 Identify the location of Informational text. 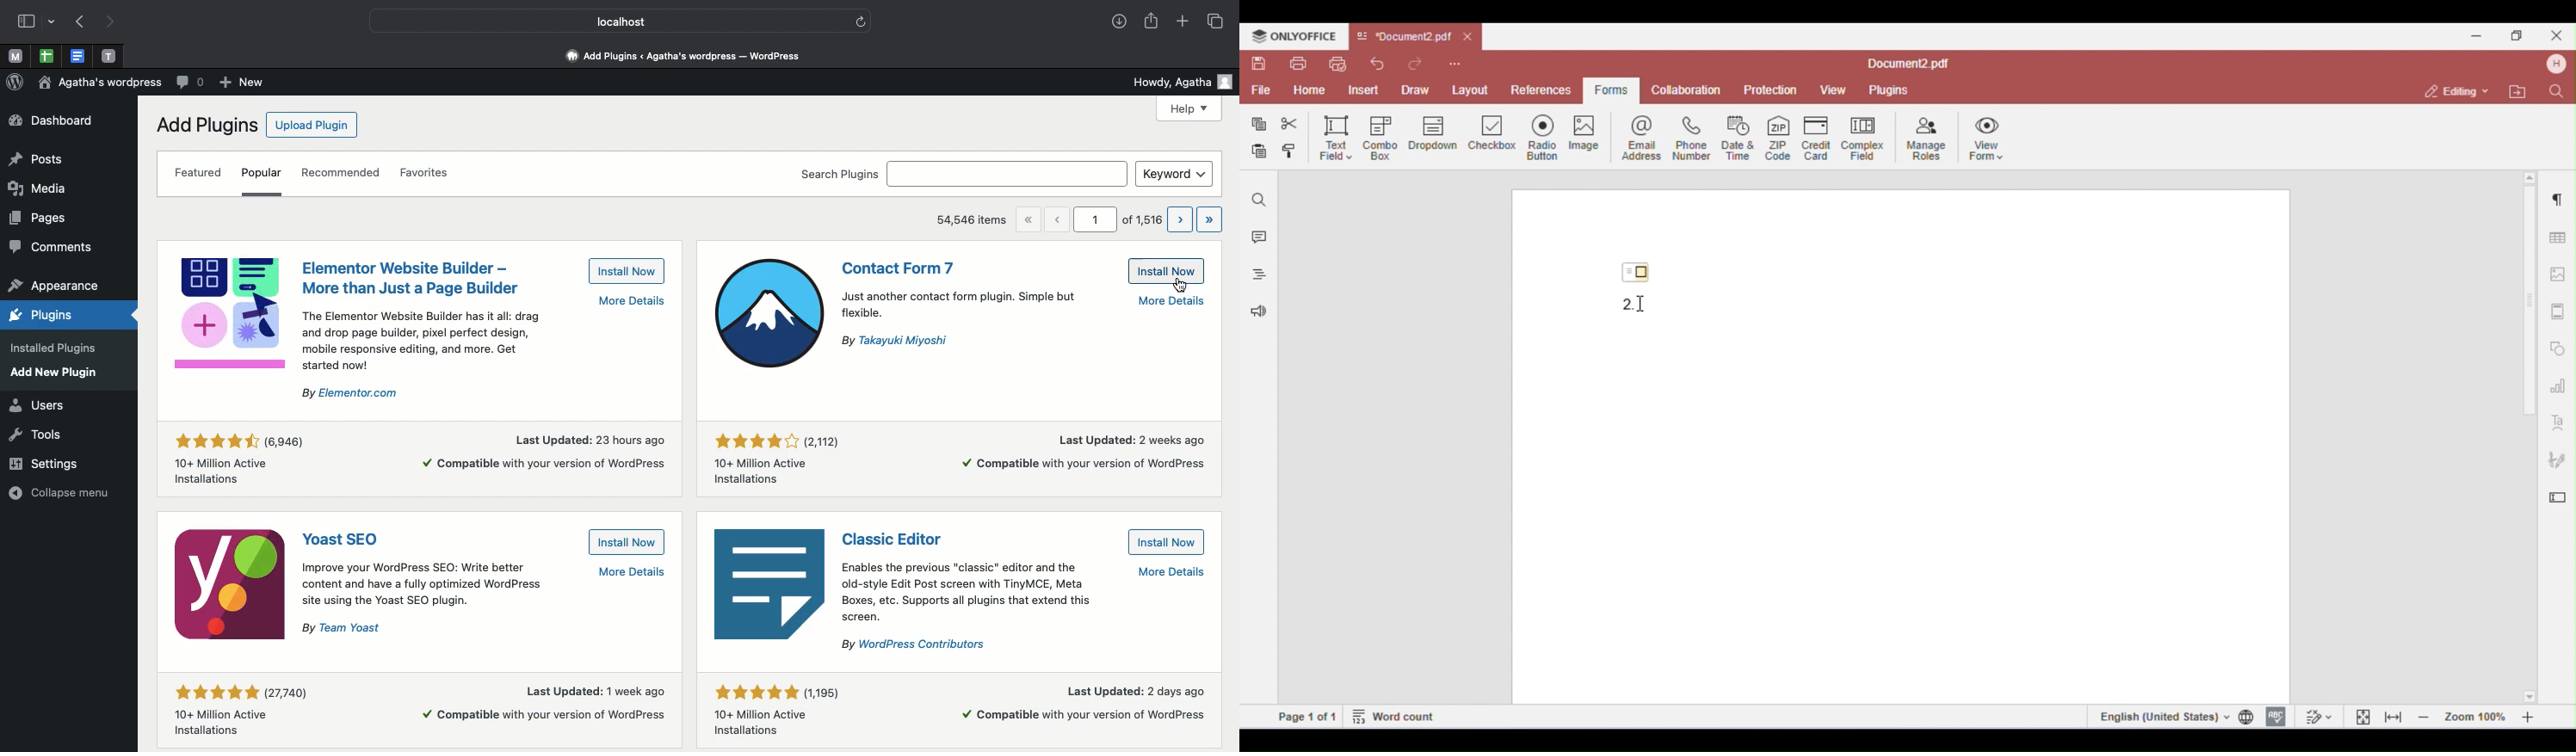
(973, 319).